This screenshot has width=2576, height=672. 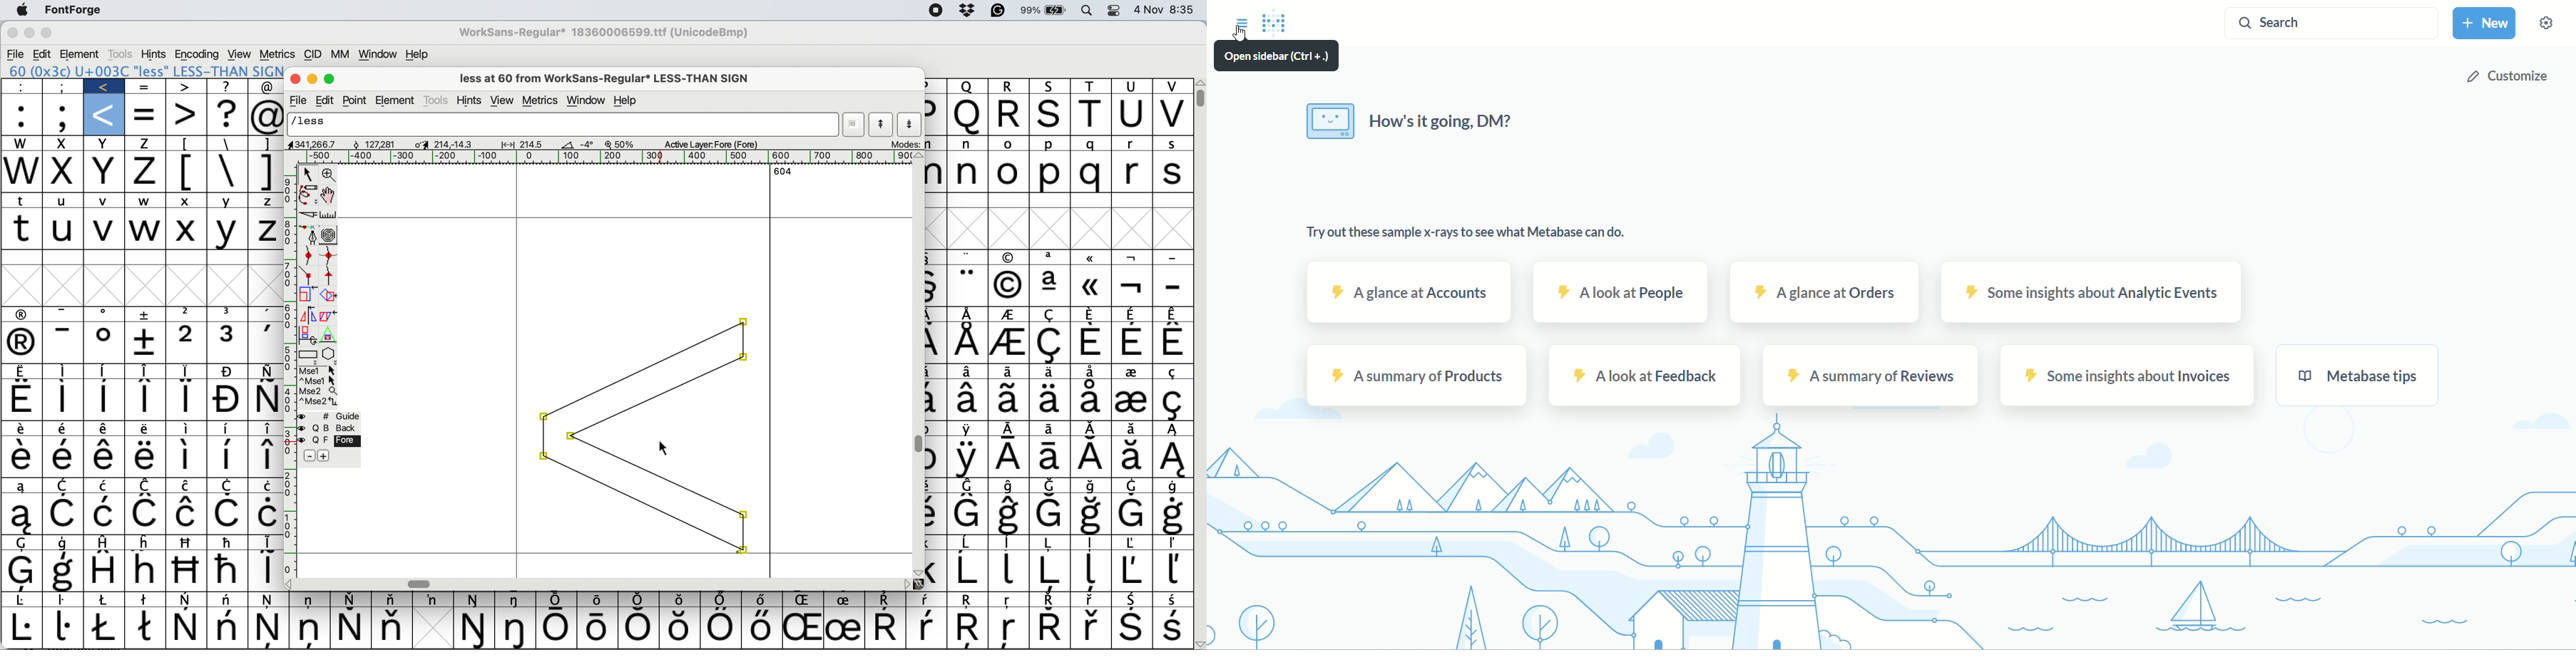 I want to click on Symbol, so click(x=23, y=571).